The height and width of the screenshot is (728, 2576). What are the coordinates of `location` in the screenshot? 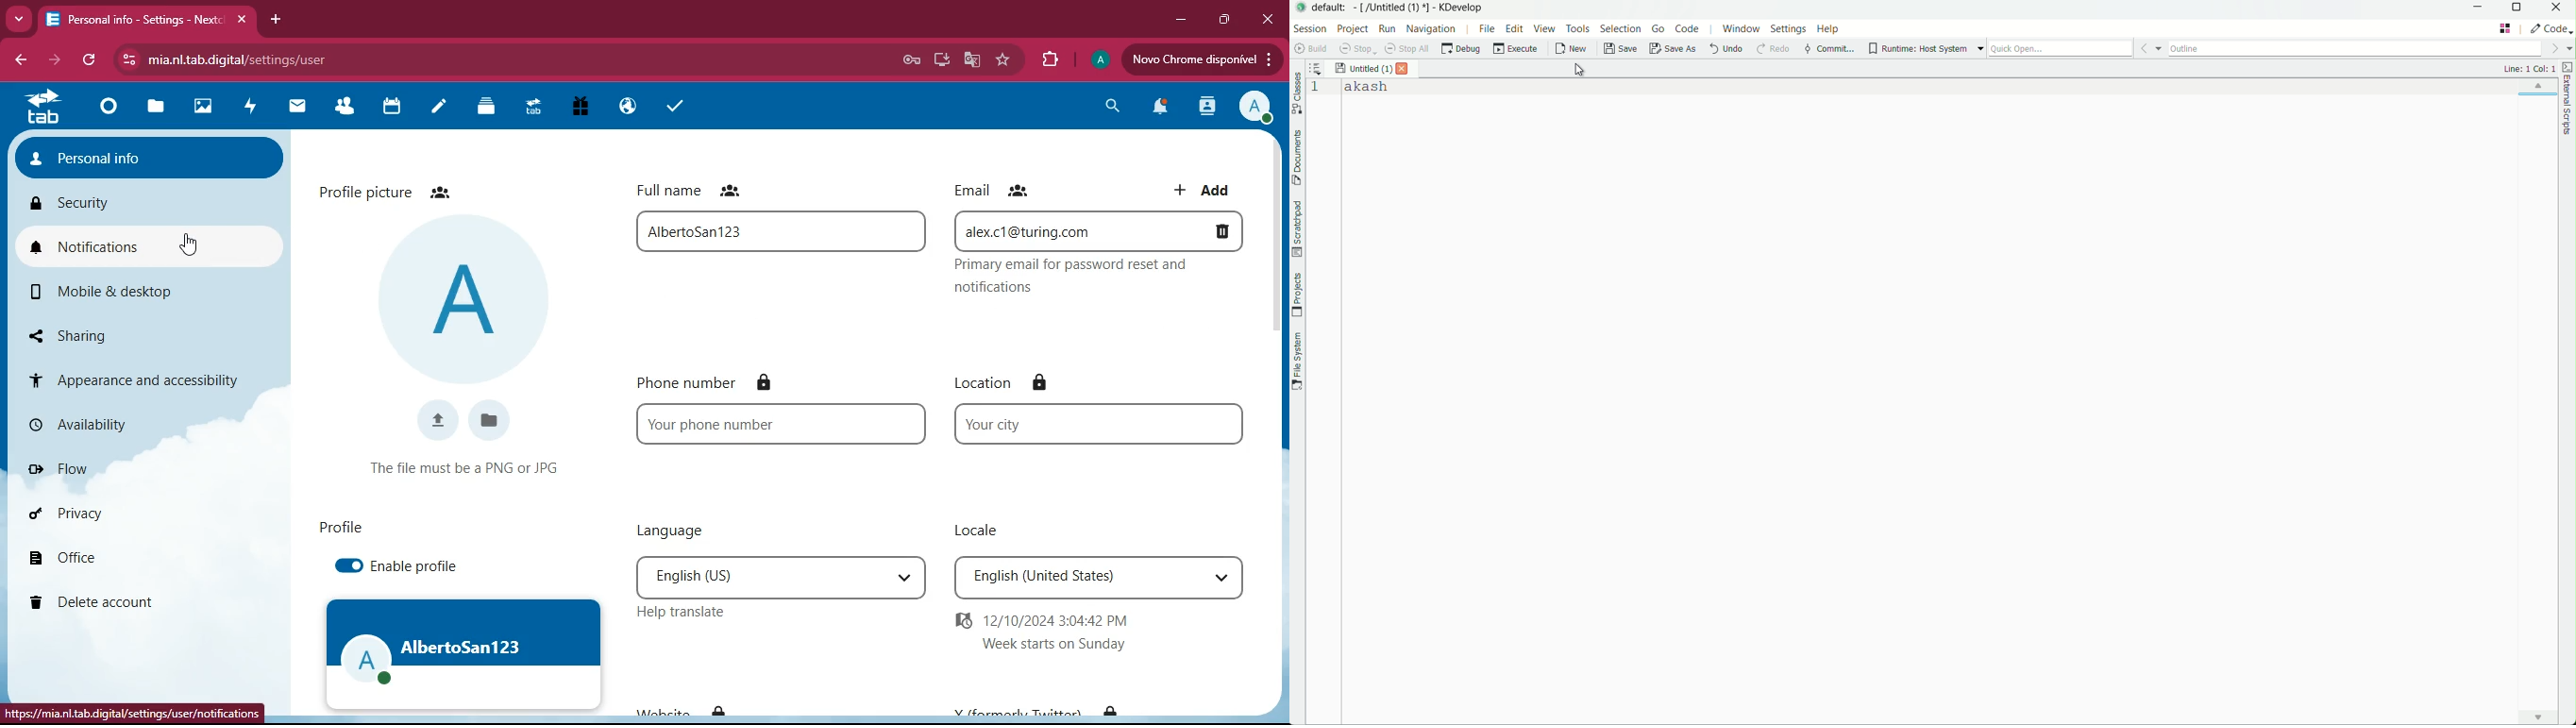 It's located at (1100, 426).